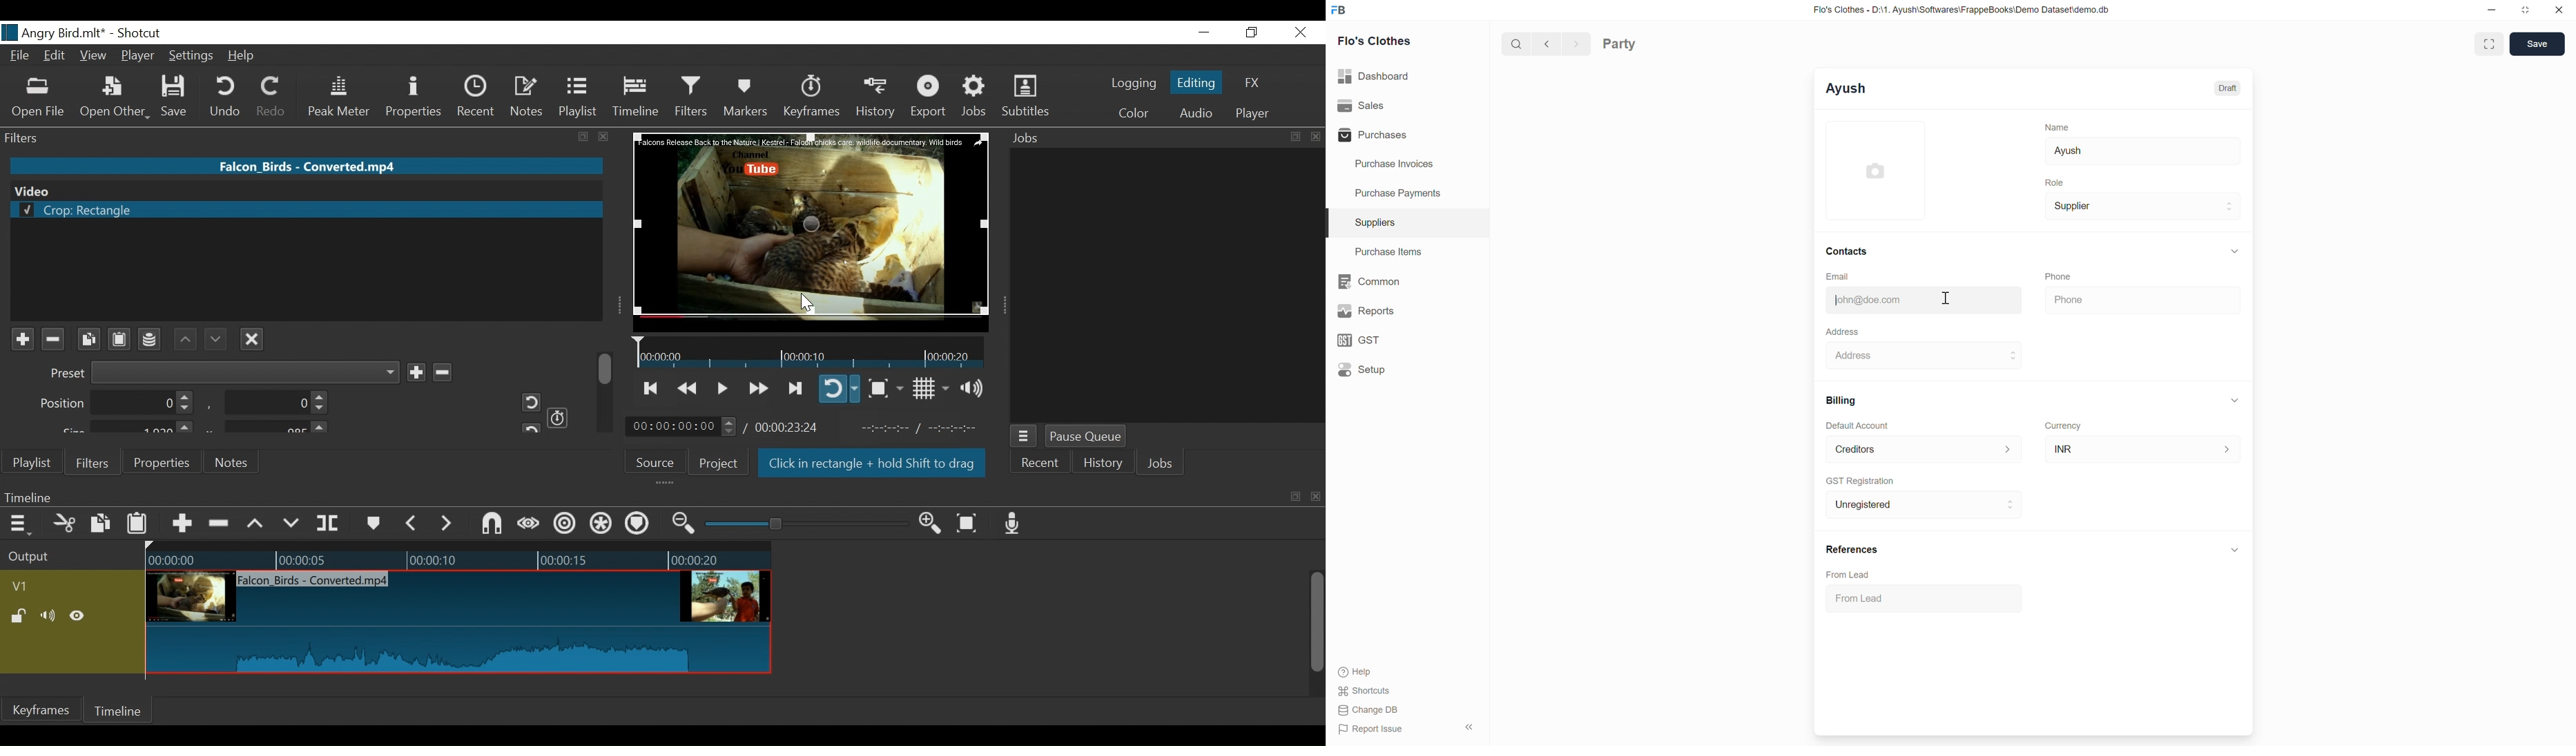  Describe the element at coordinates (1925, 505) in the screenshot. I see `Unregistered` at that location.